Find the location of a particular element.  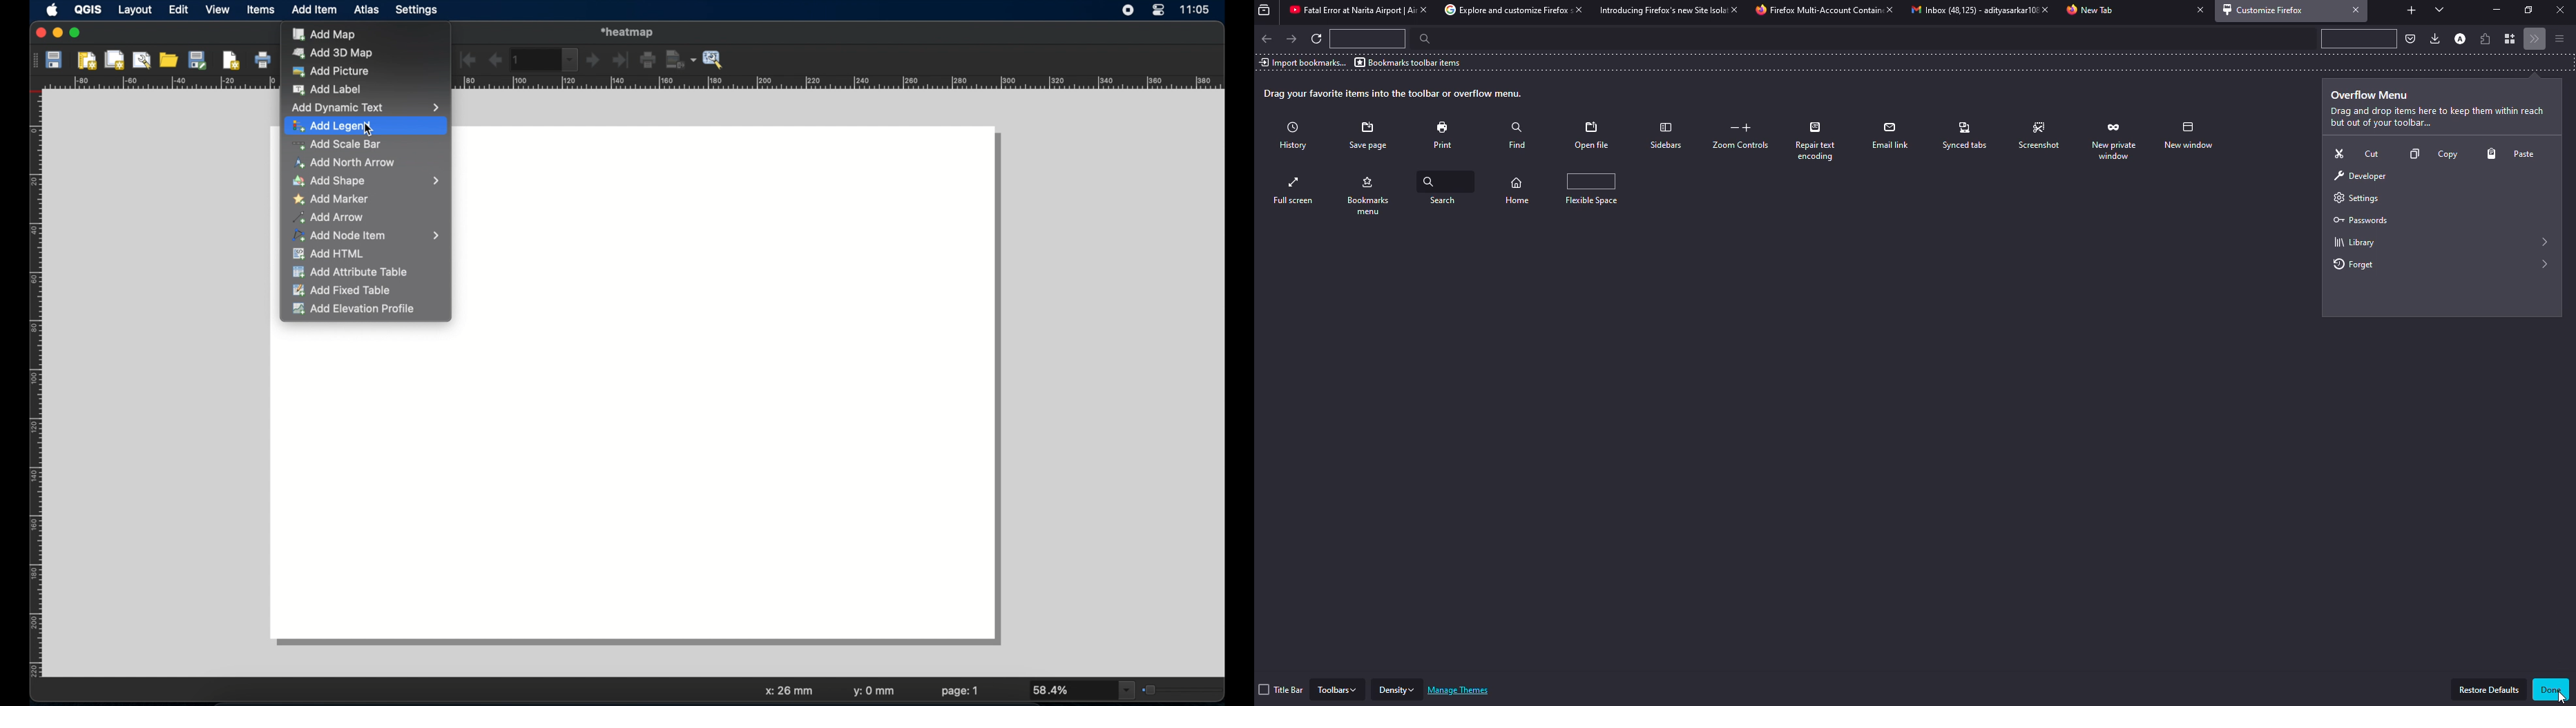

save to packet is located at coordinates (2410, 38).